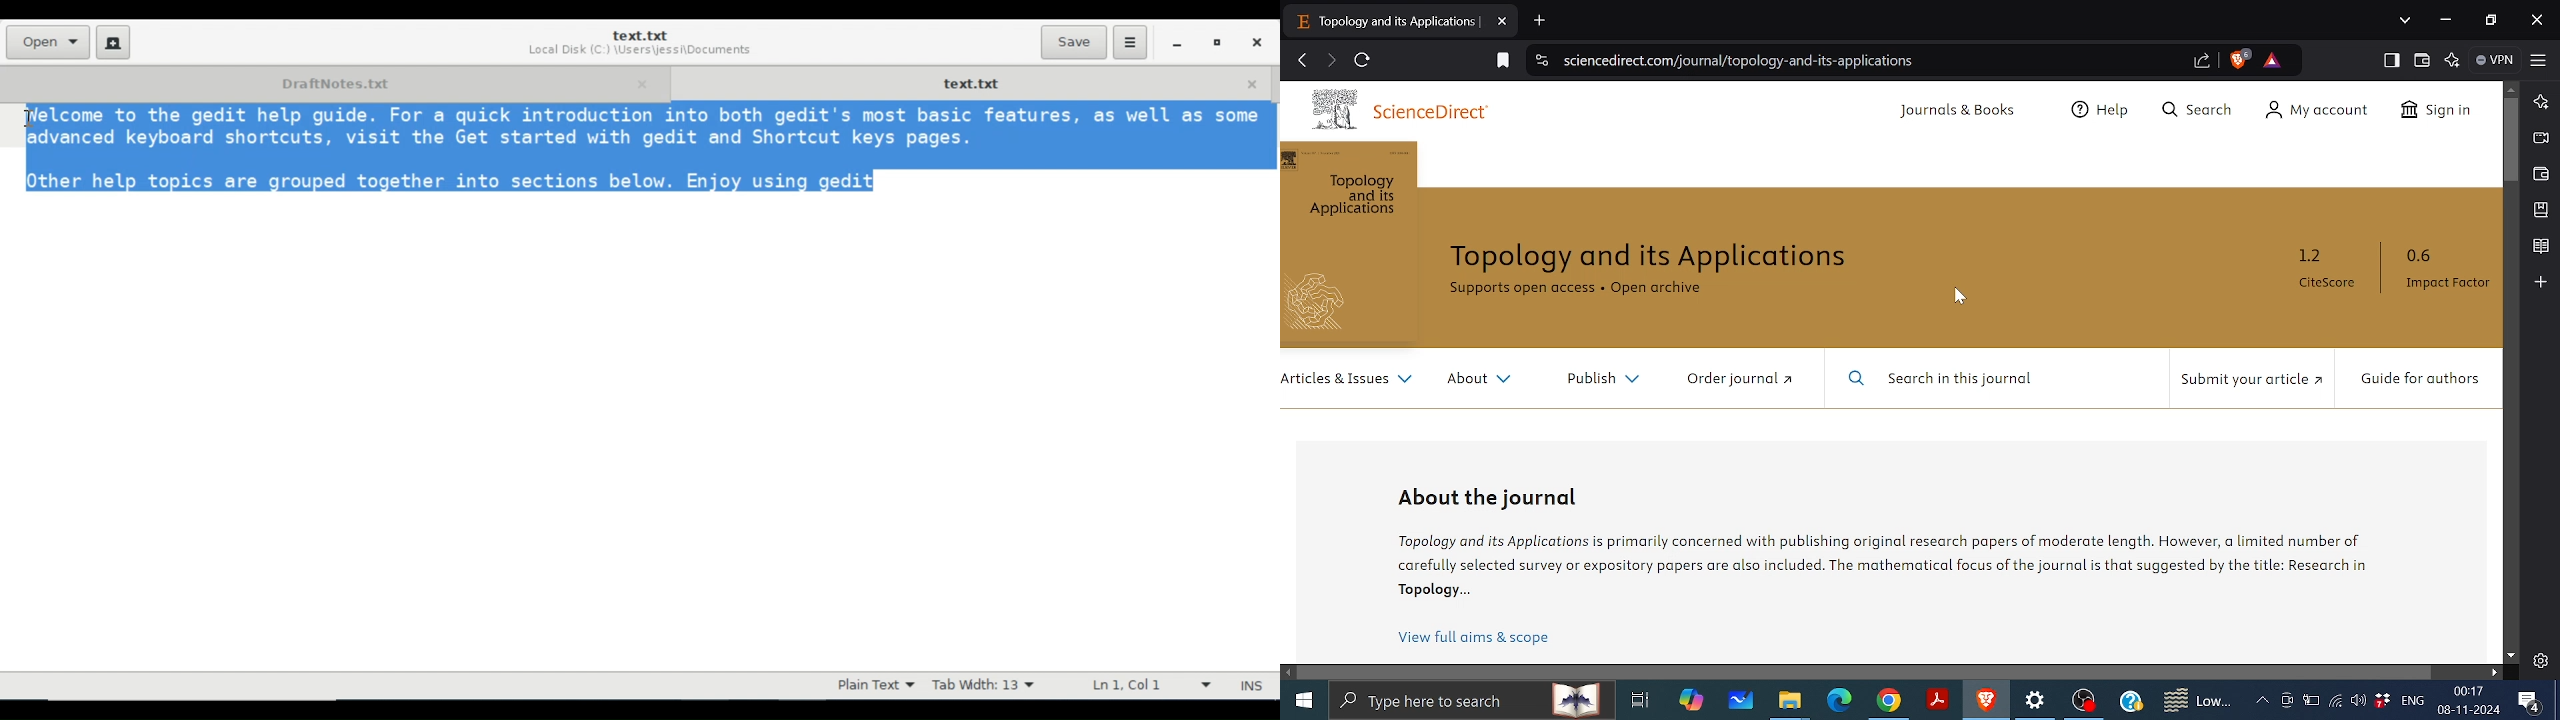 The image size is (2576, 728). Describe the element at coordinates (1073, 42) in the screenshot. I see `Save` at that location.